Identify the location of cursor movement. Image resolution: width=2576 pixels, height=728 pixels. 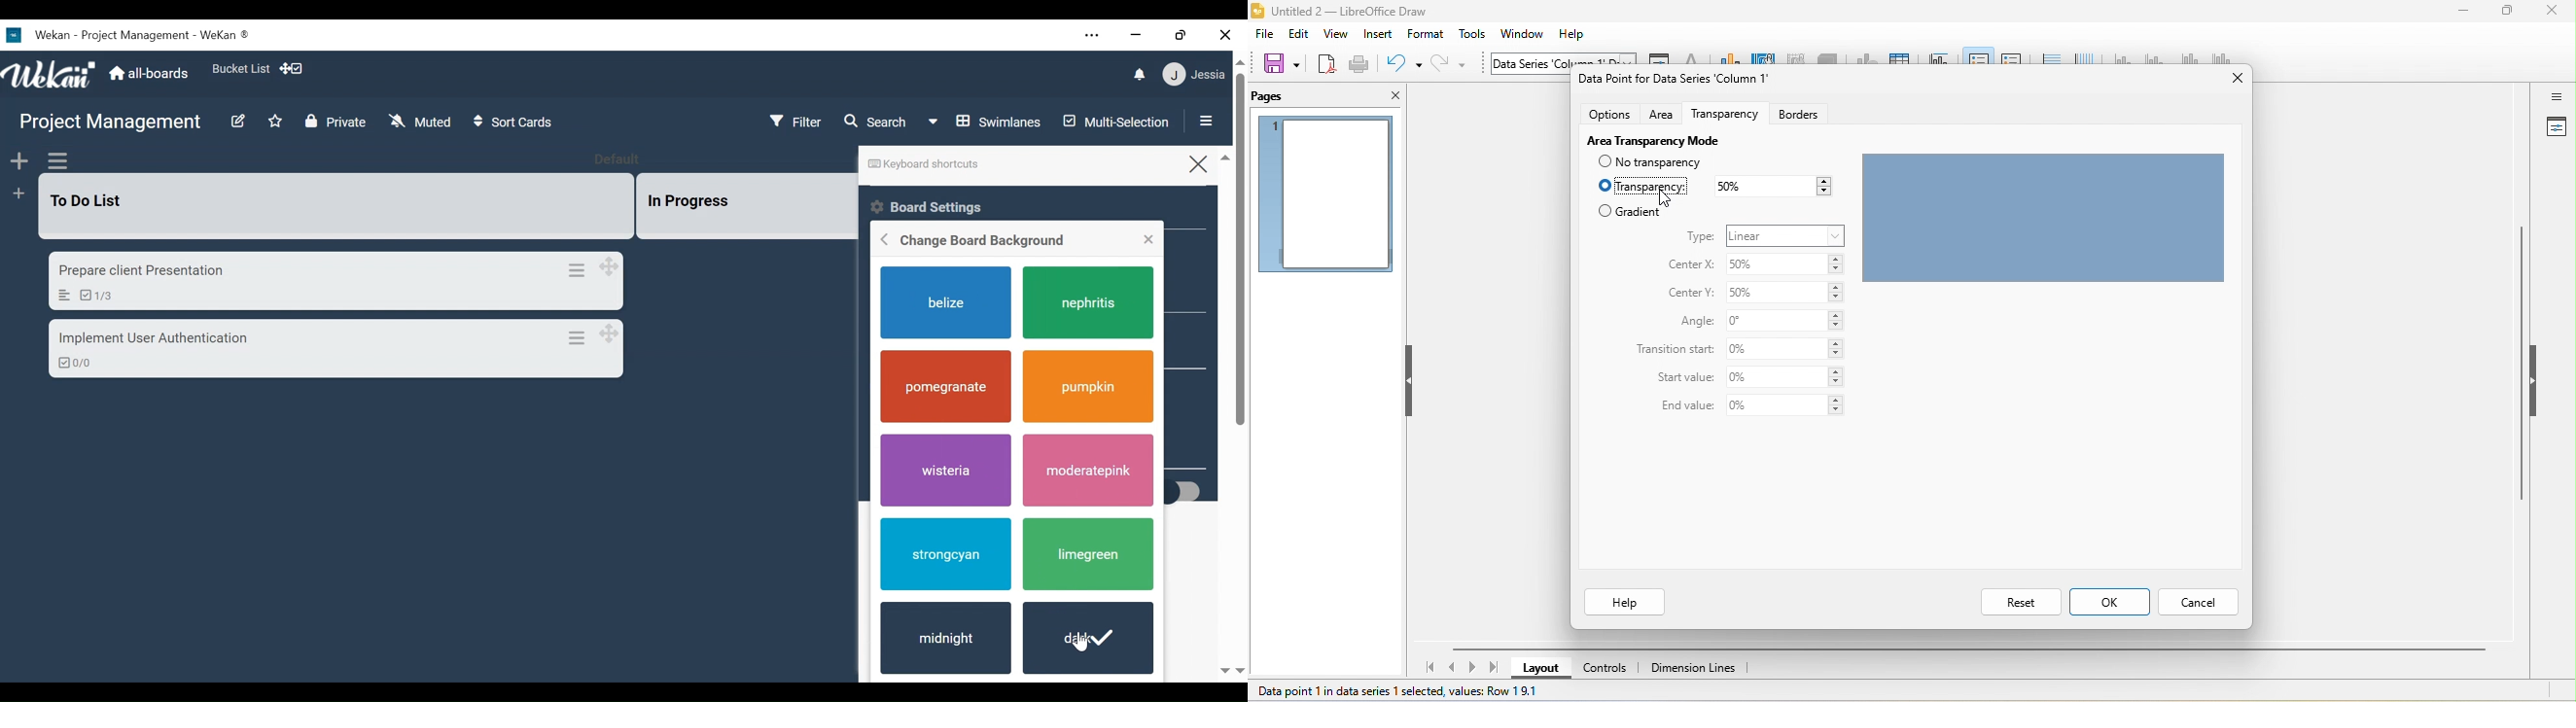
(1668, 197).